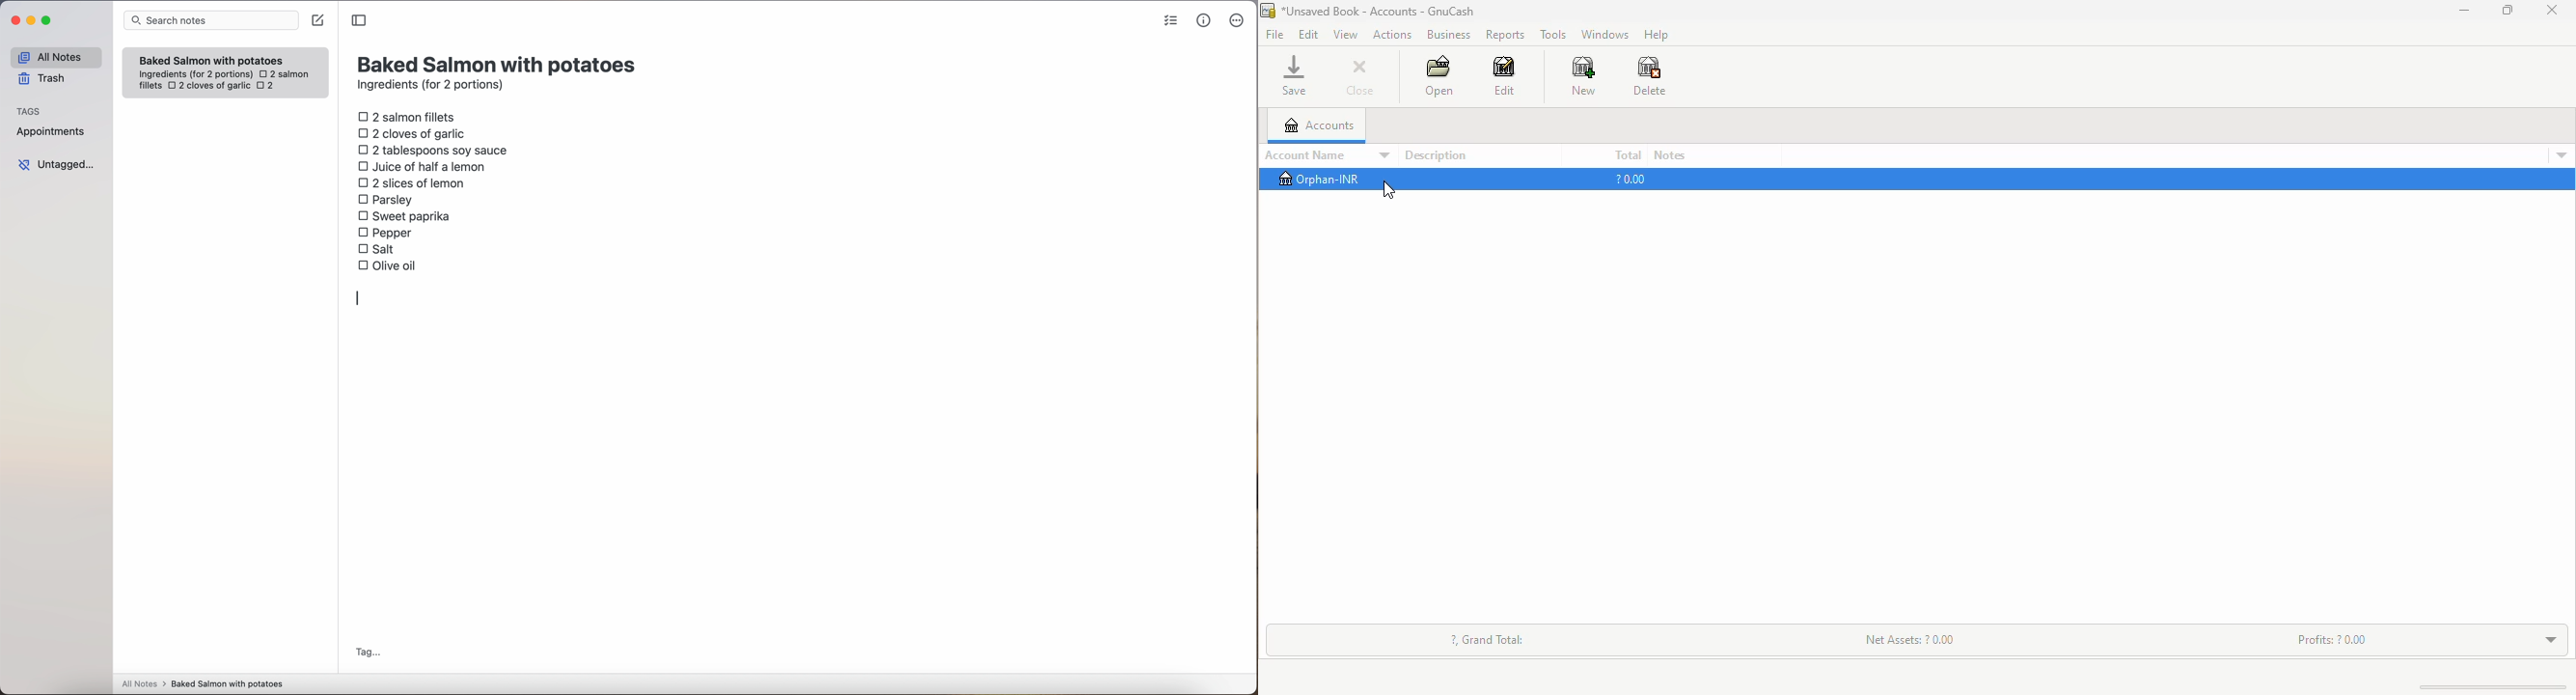 The width and height of the screenshot is (2576, 700). I want to click on fillets, so click(151, 86).